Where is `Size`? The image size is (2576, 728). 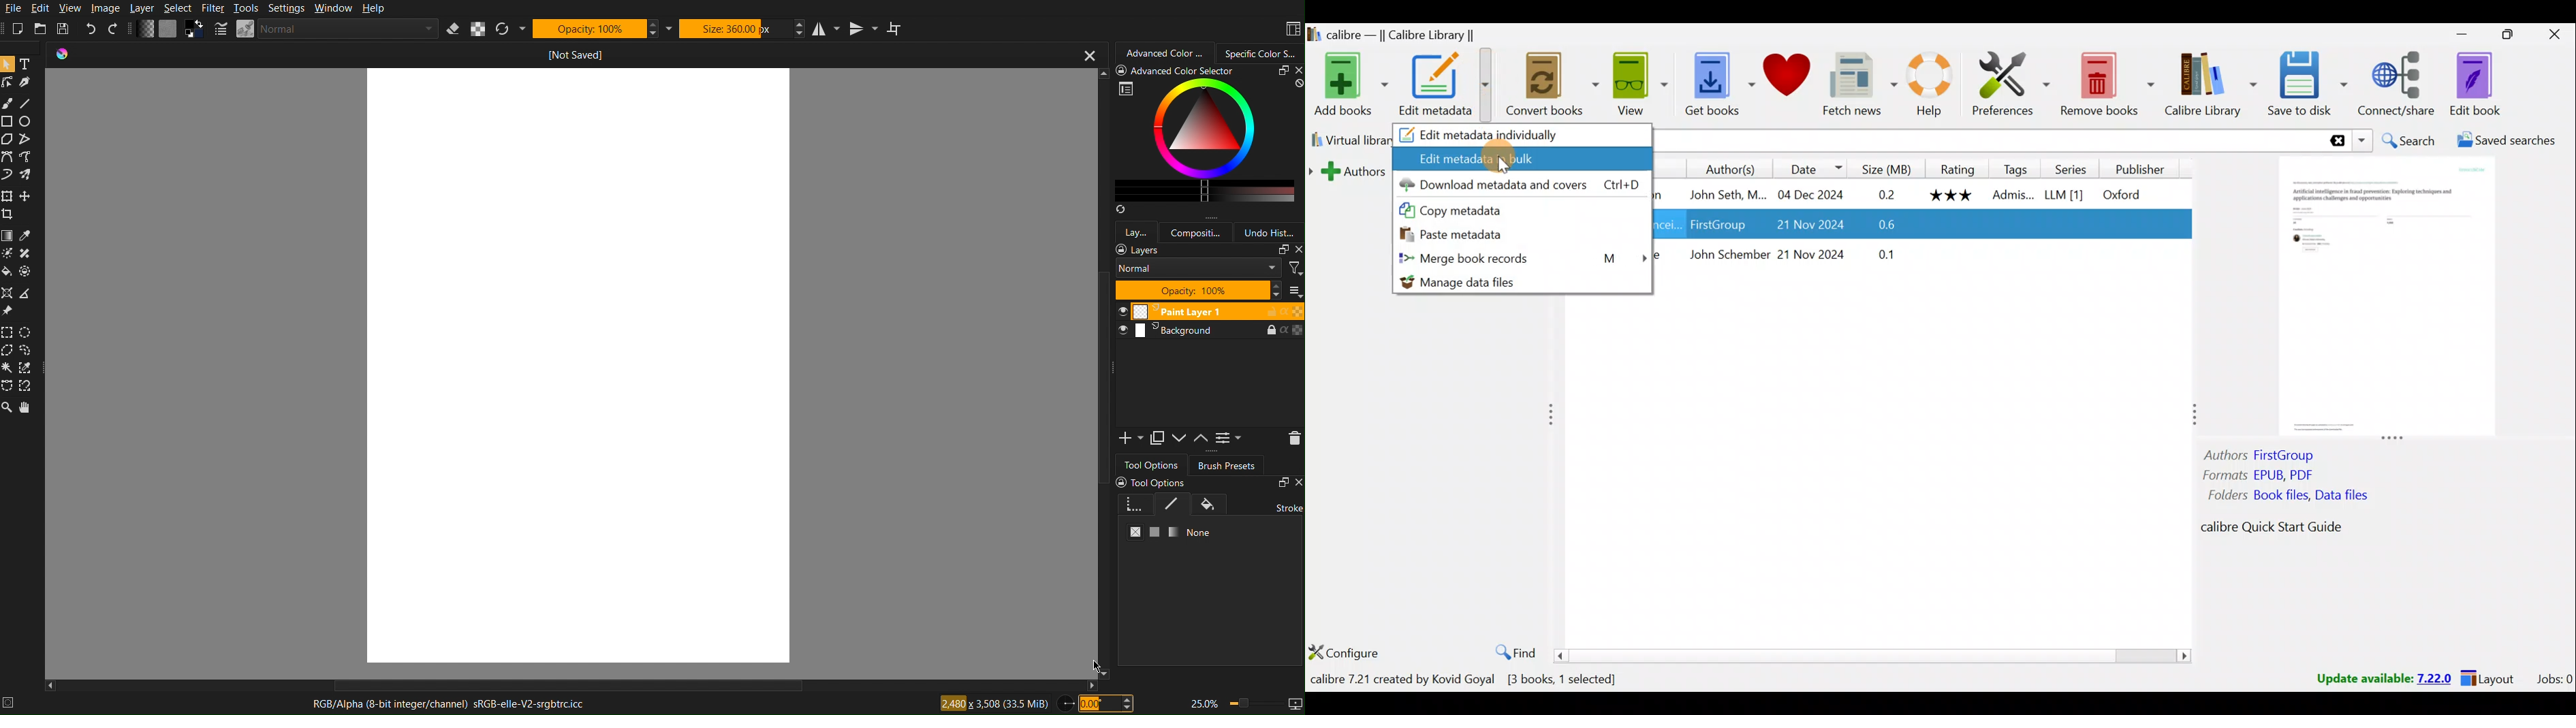
Size is located at coordinates (734, 29).